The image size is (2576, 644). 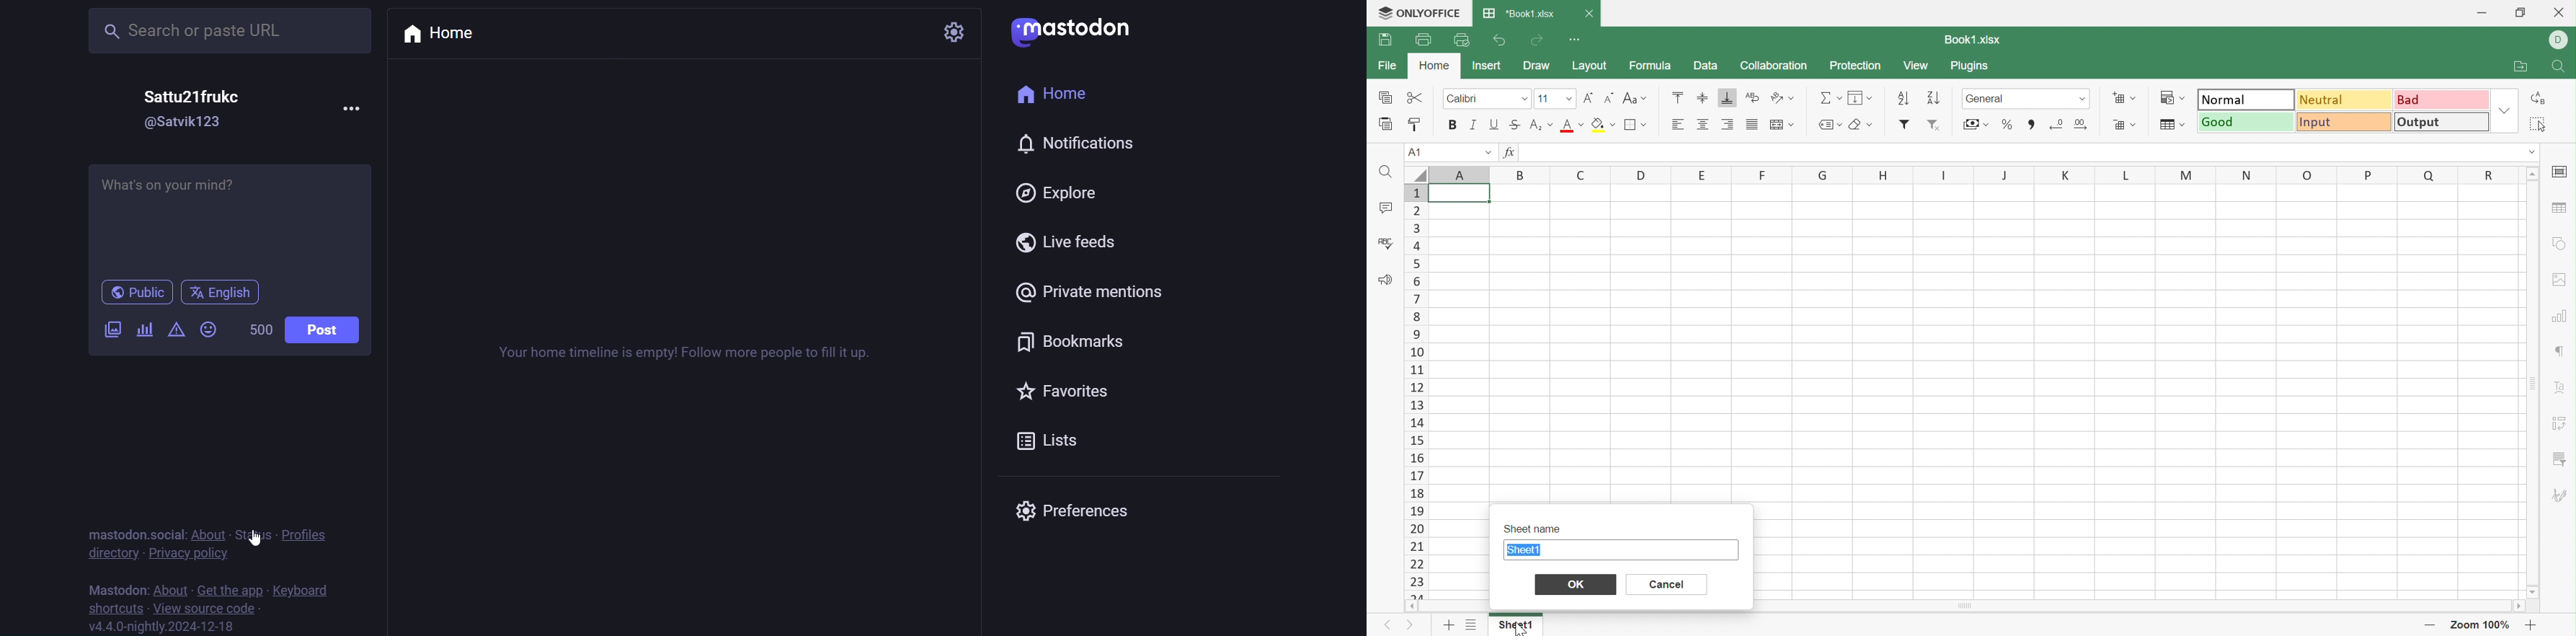 What do you see at coordinates (2560, 423) in the screenshot?
I see `Pivot Table settings` at bounding box center [2560, 423].